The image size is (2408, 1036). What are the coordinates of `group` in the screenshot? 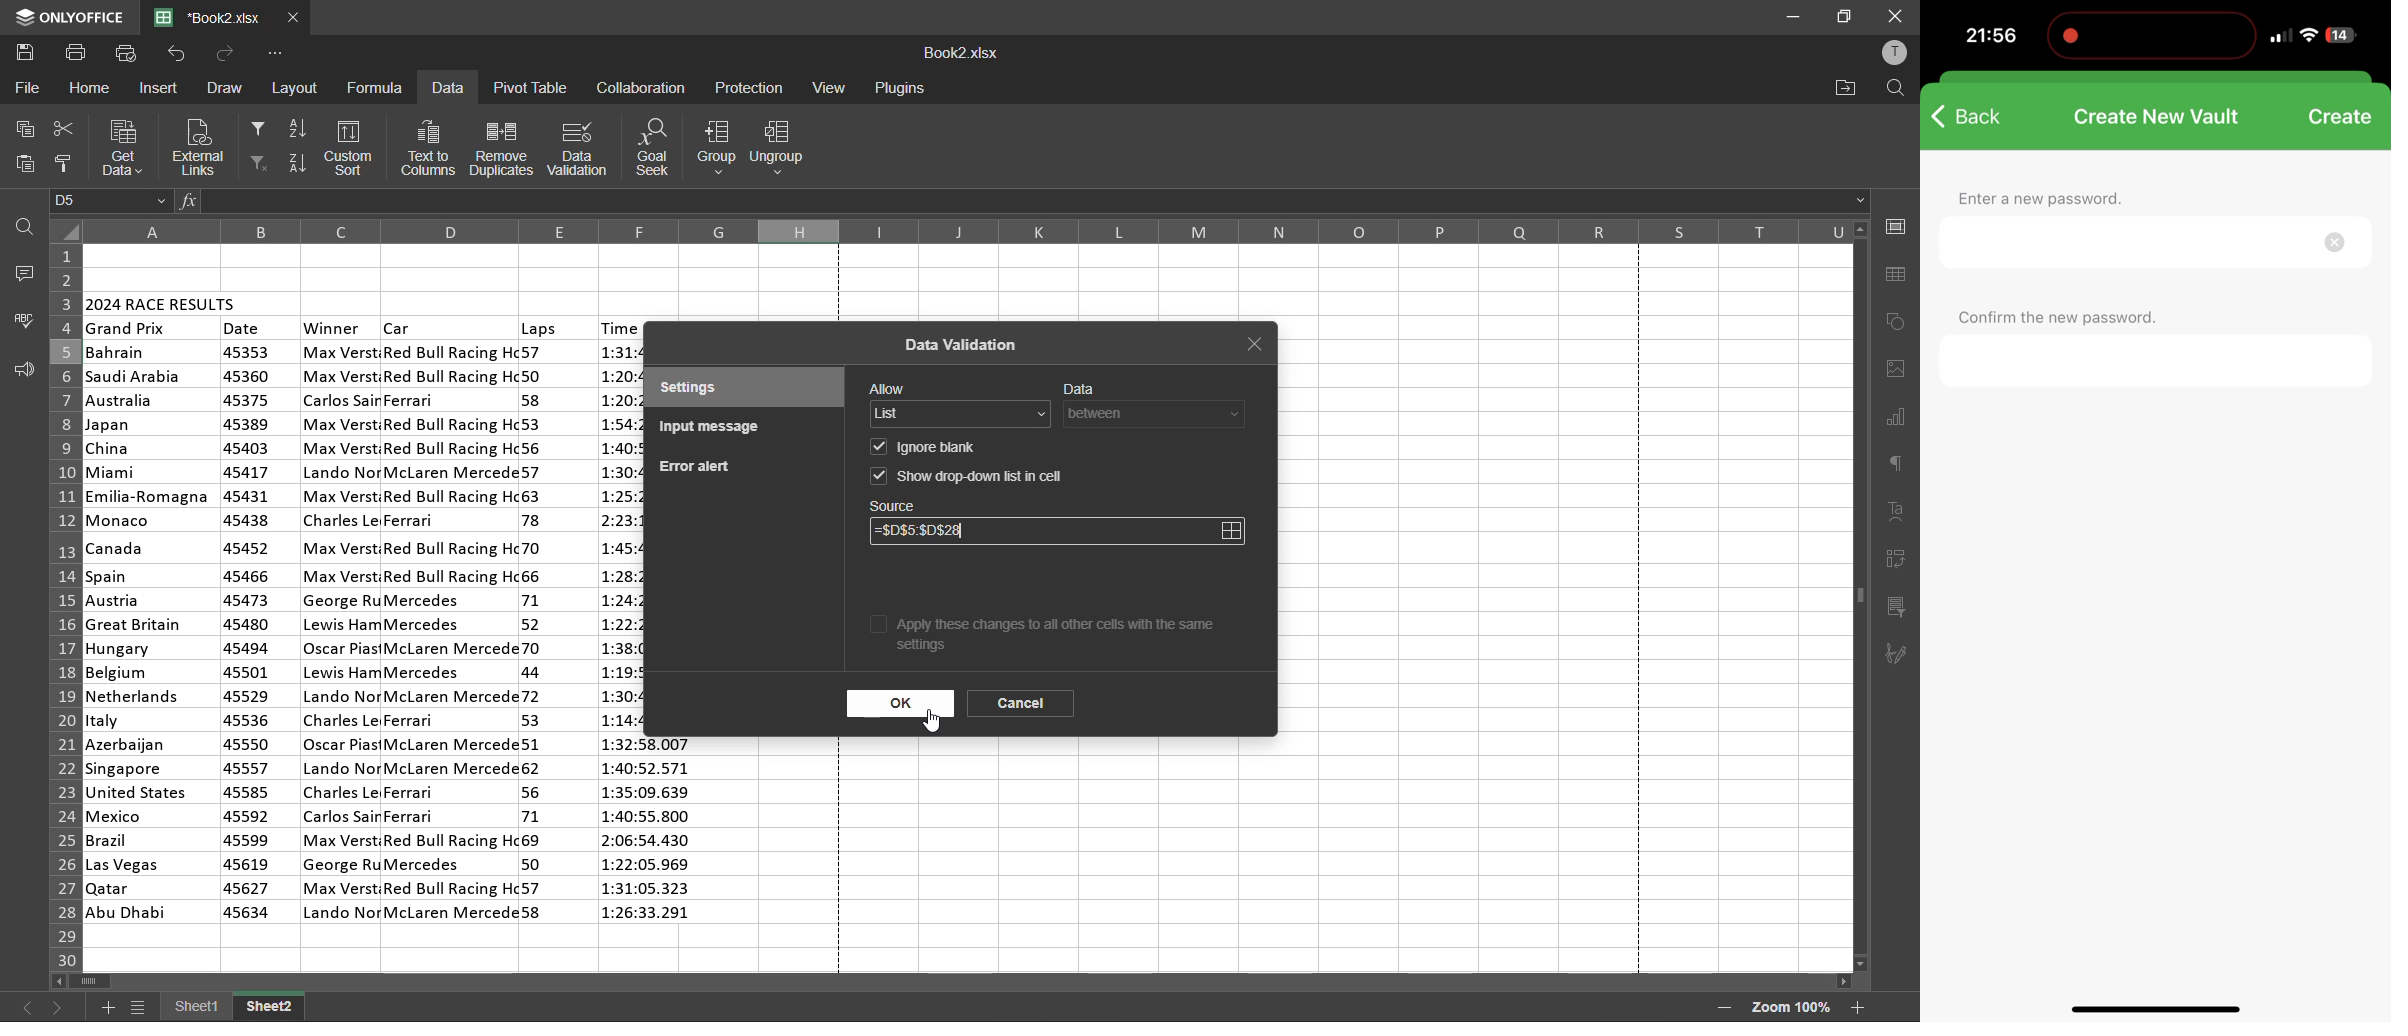 It's located at (717, 148).